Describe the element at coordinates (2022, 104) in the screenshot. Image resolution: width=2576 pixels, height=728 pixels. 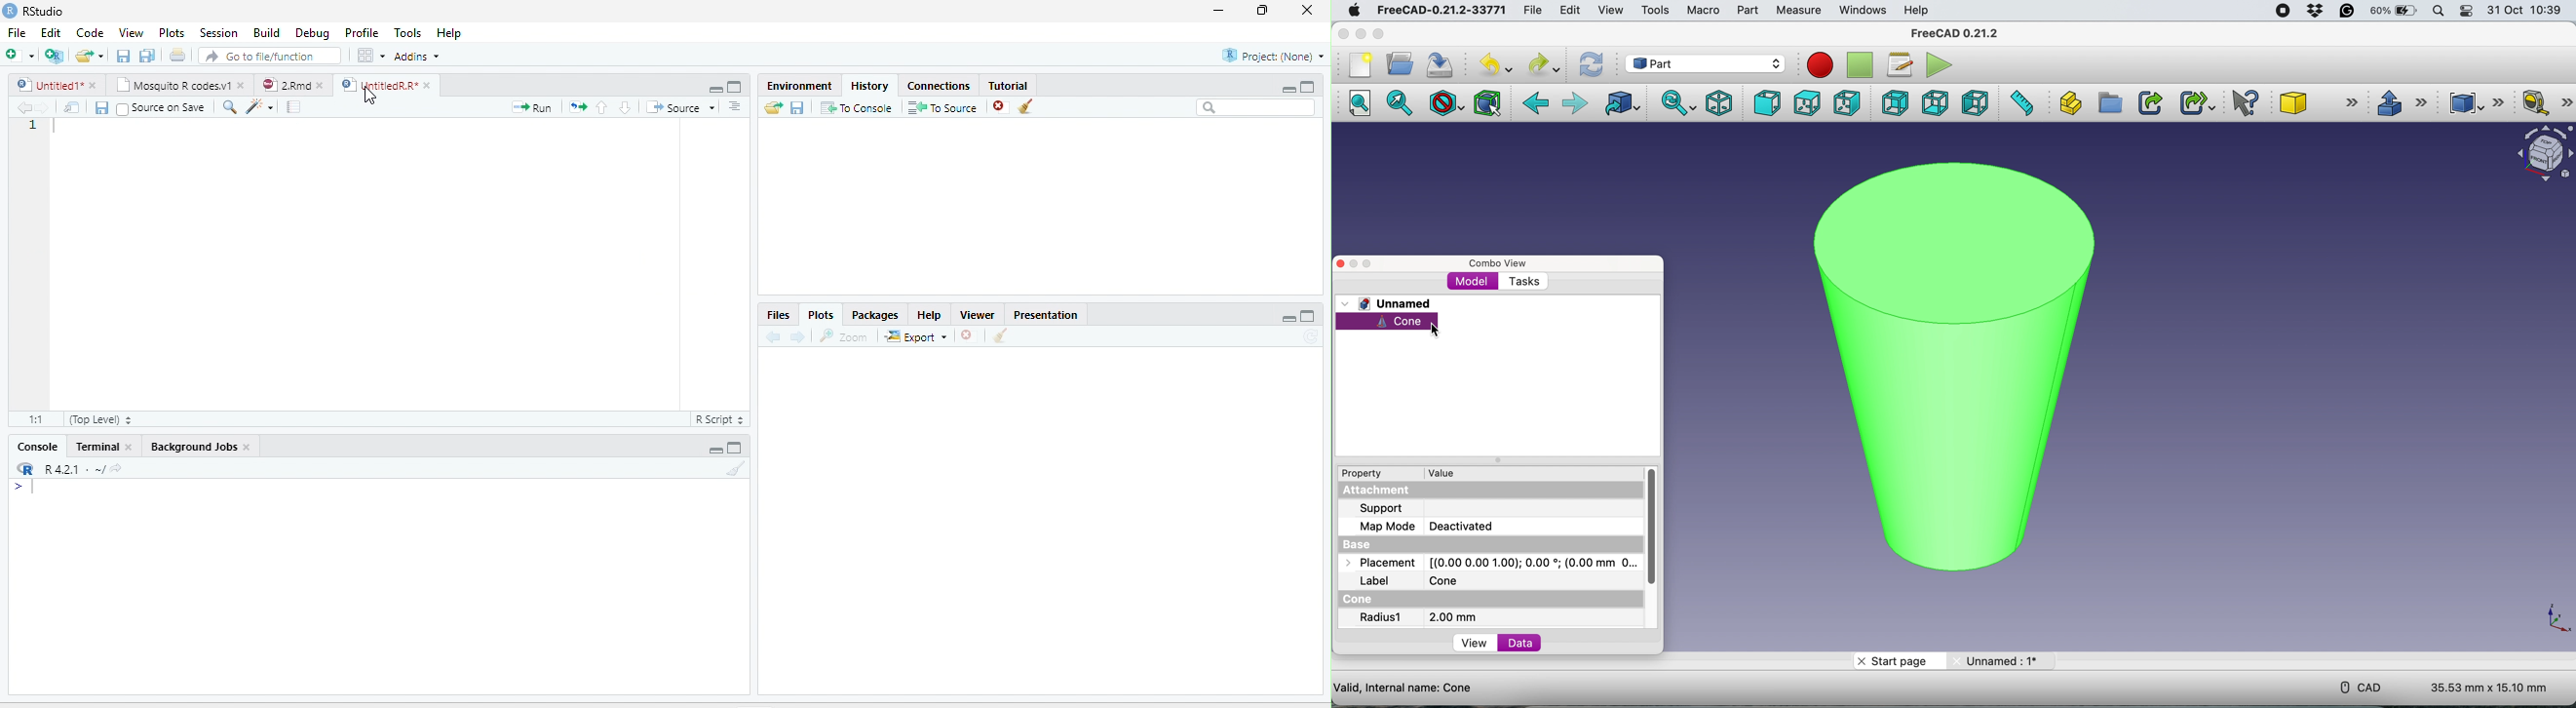
I see `measure distance` at that location.